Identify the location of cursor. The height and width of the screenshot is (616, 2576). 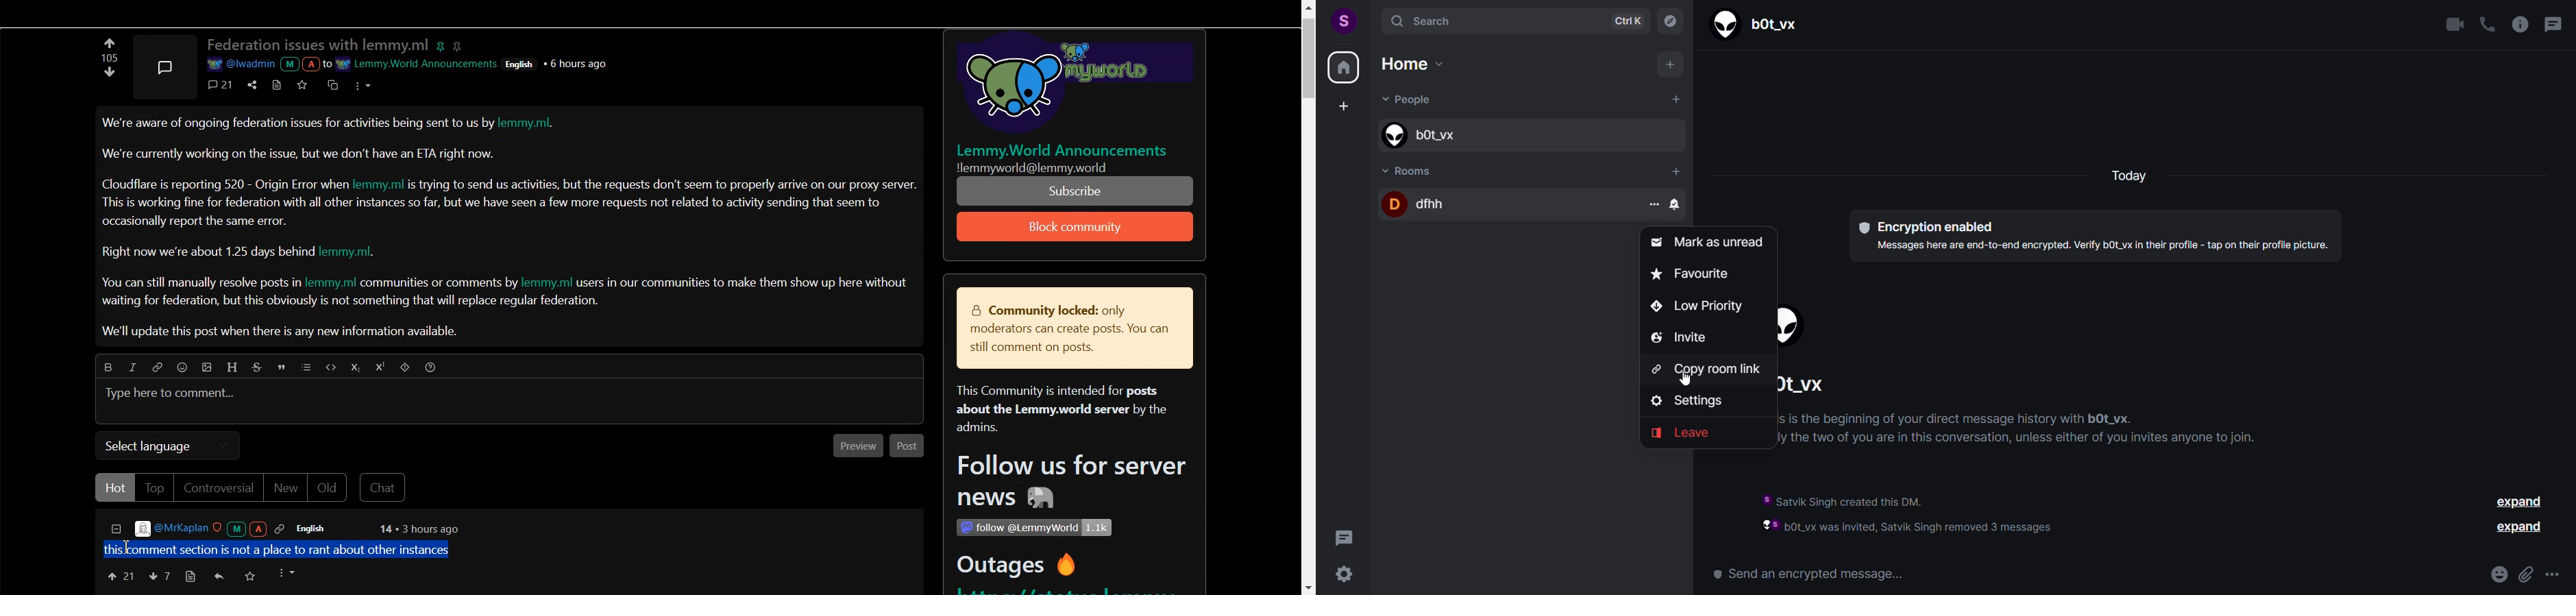
(1685, 380).